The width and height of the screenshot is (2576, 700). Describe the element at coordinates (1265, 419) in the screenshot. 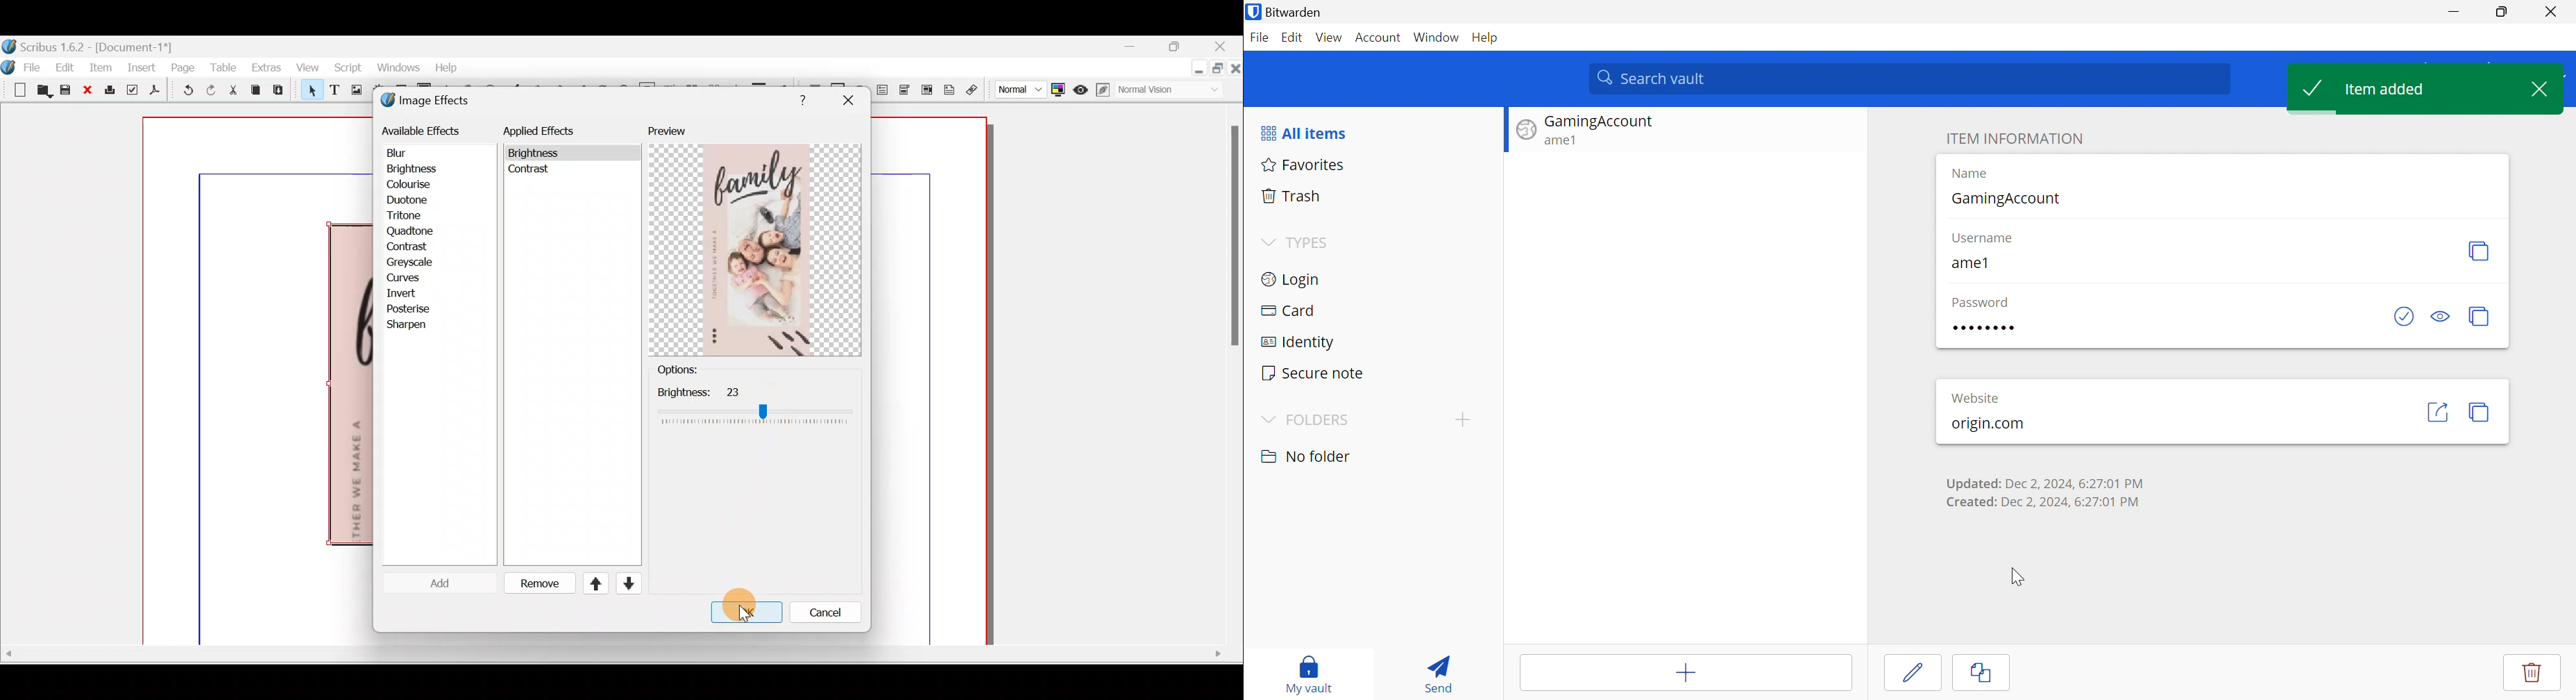

I see `Drop Down` at that location.